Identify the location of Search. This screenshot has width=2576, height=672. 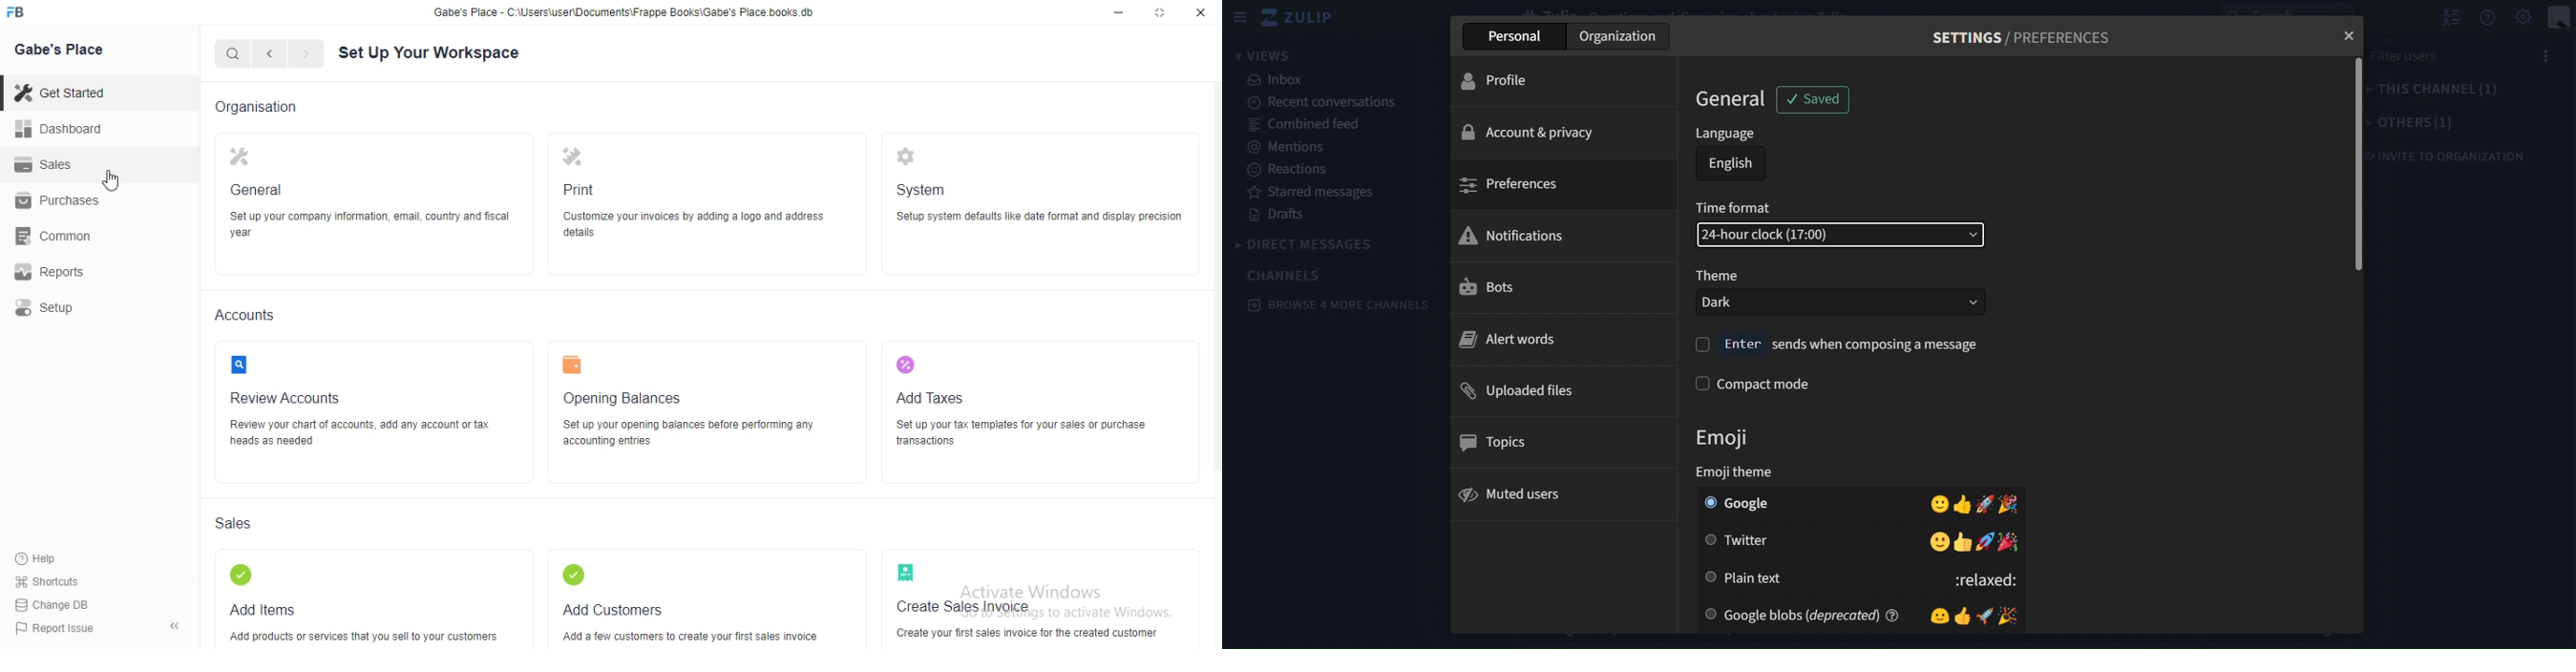
(231, 51).